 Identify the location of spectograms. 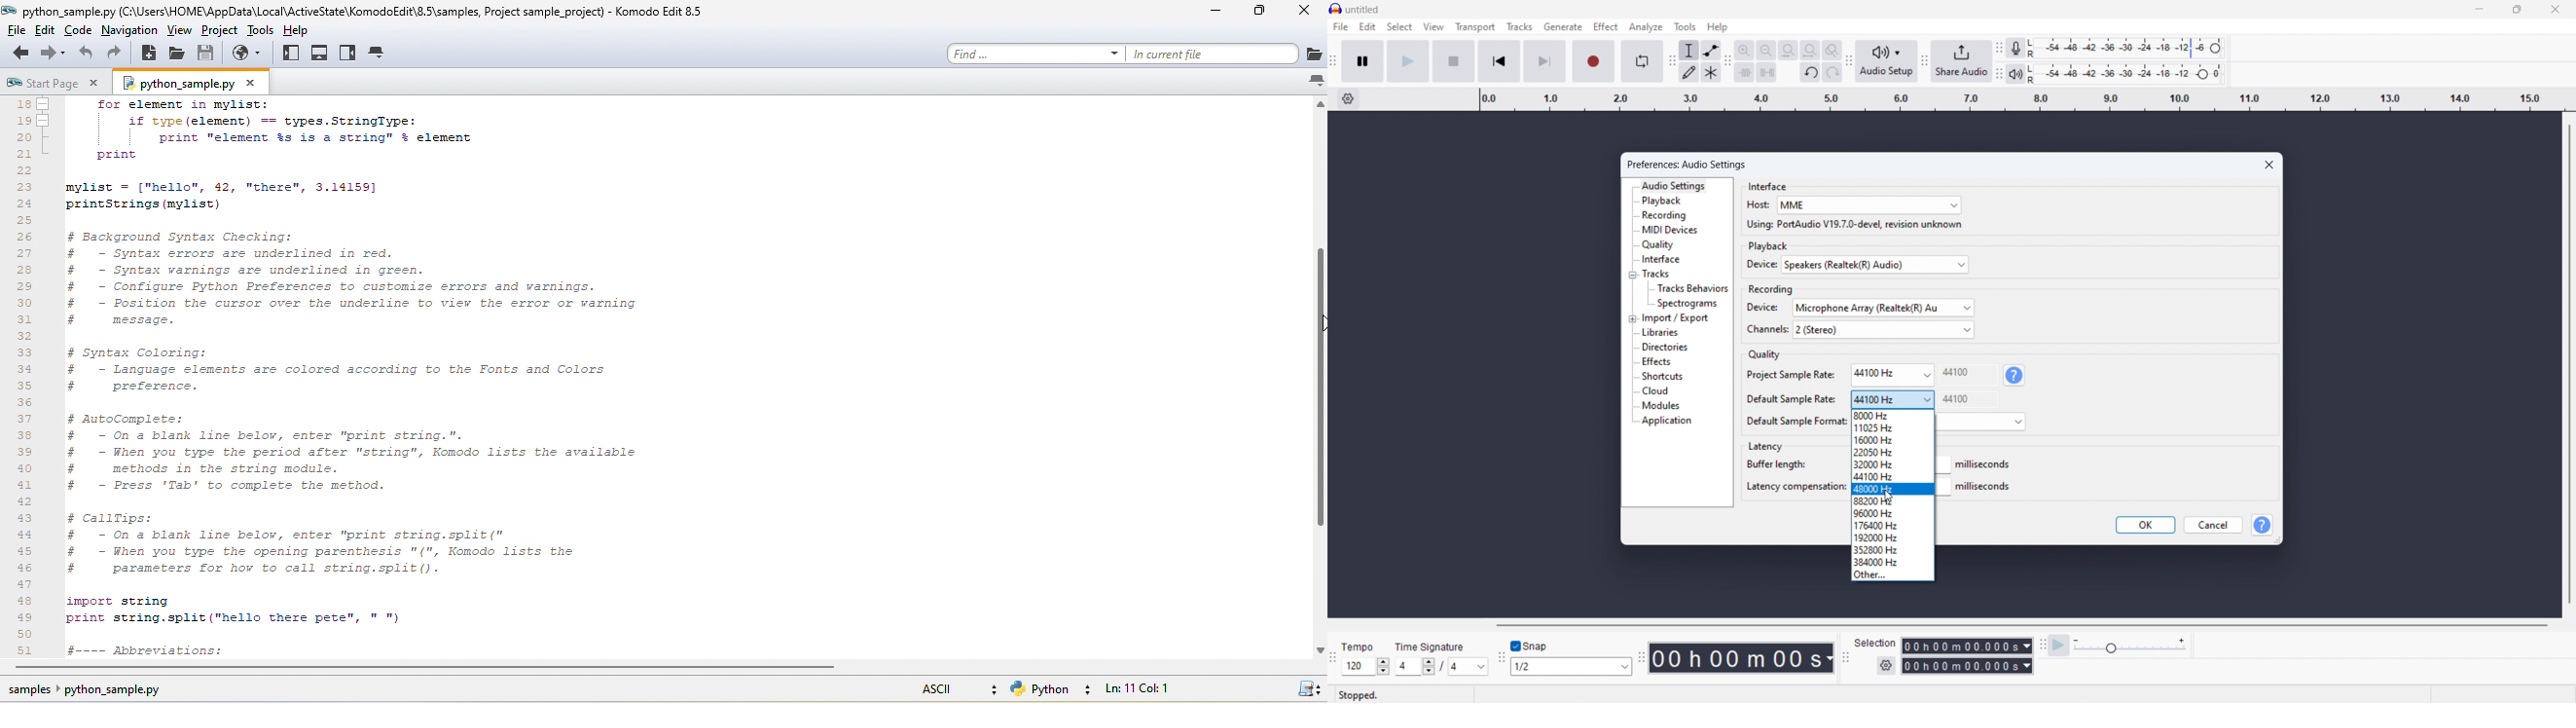
(1688, 304).